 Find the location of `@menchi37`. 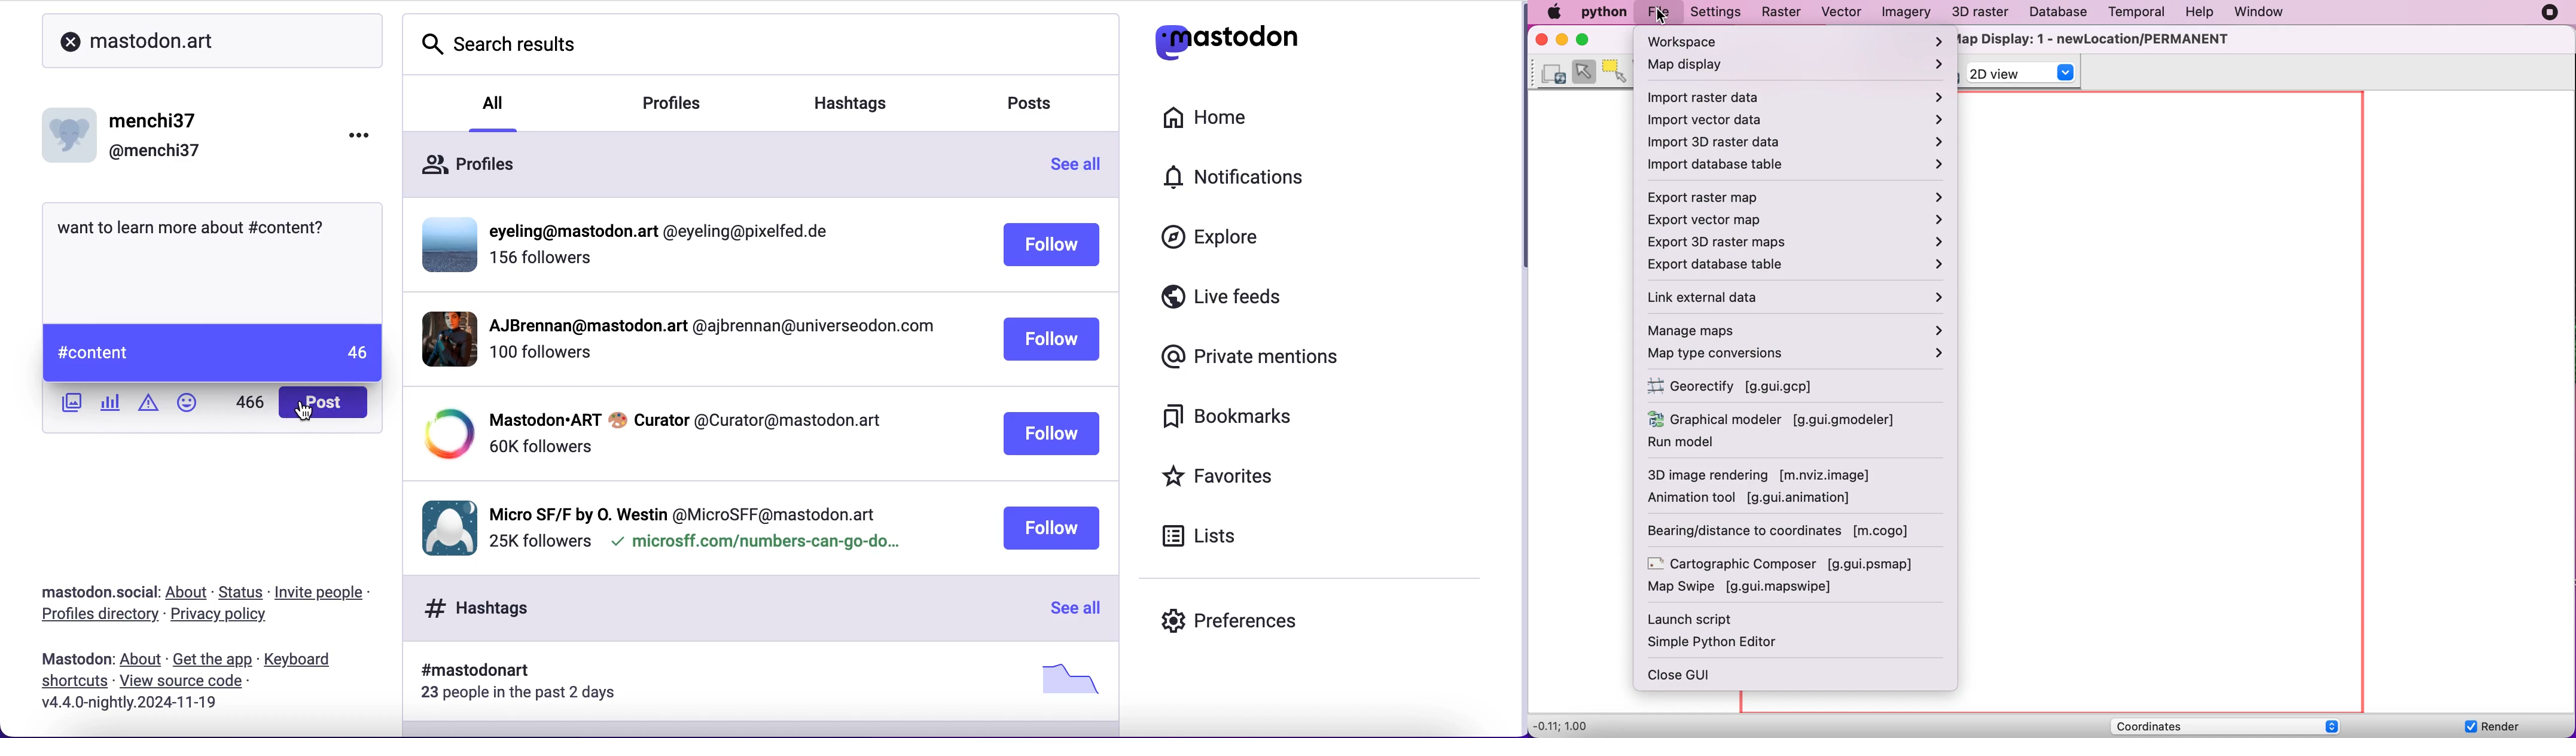

@menchi37 is located at coordinates (155, 152).